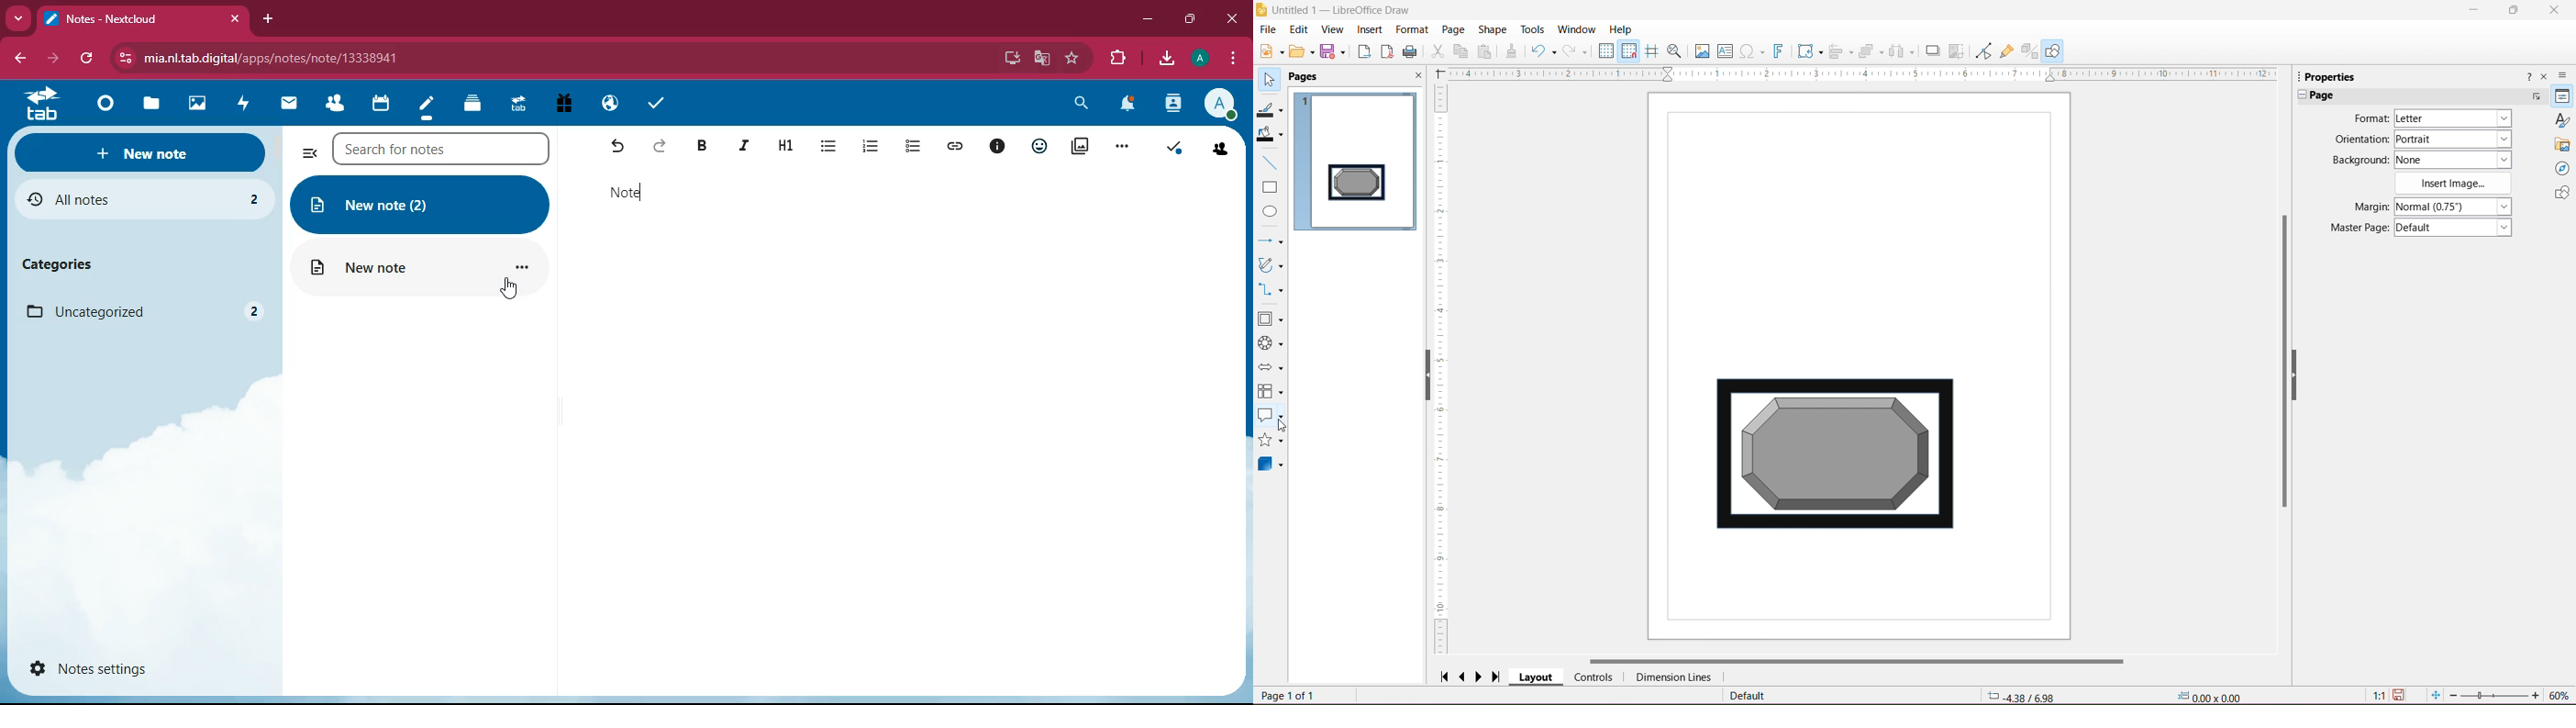 The height and width of the screenshot is (728, 2576). What do you see at coordinates (2462, 159) in the screenshot?
I see `Select background` at bounding box center [2462, 159].